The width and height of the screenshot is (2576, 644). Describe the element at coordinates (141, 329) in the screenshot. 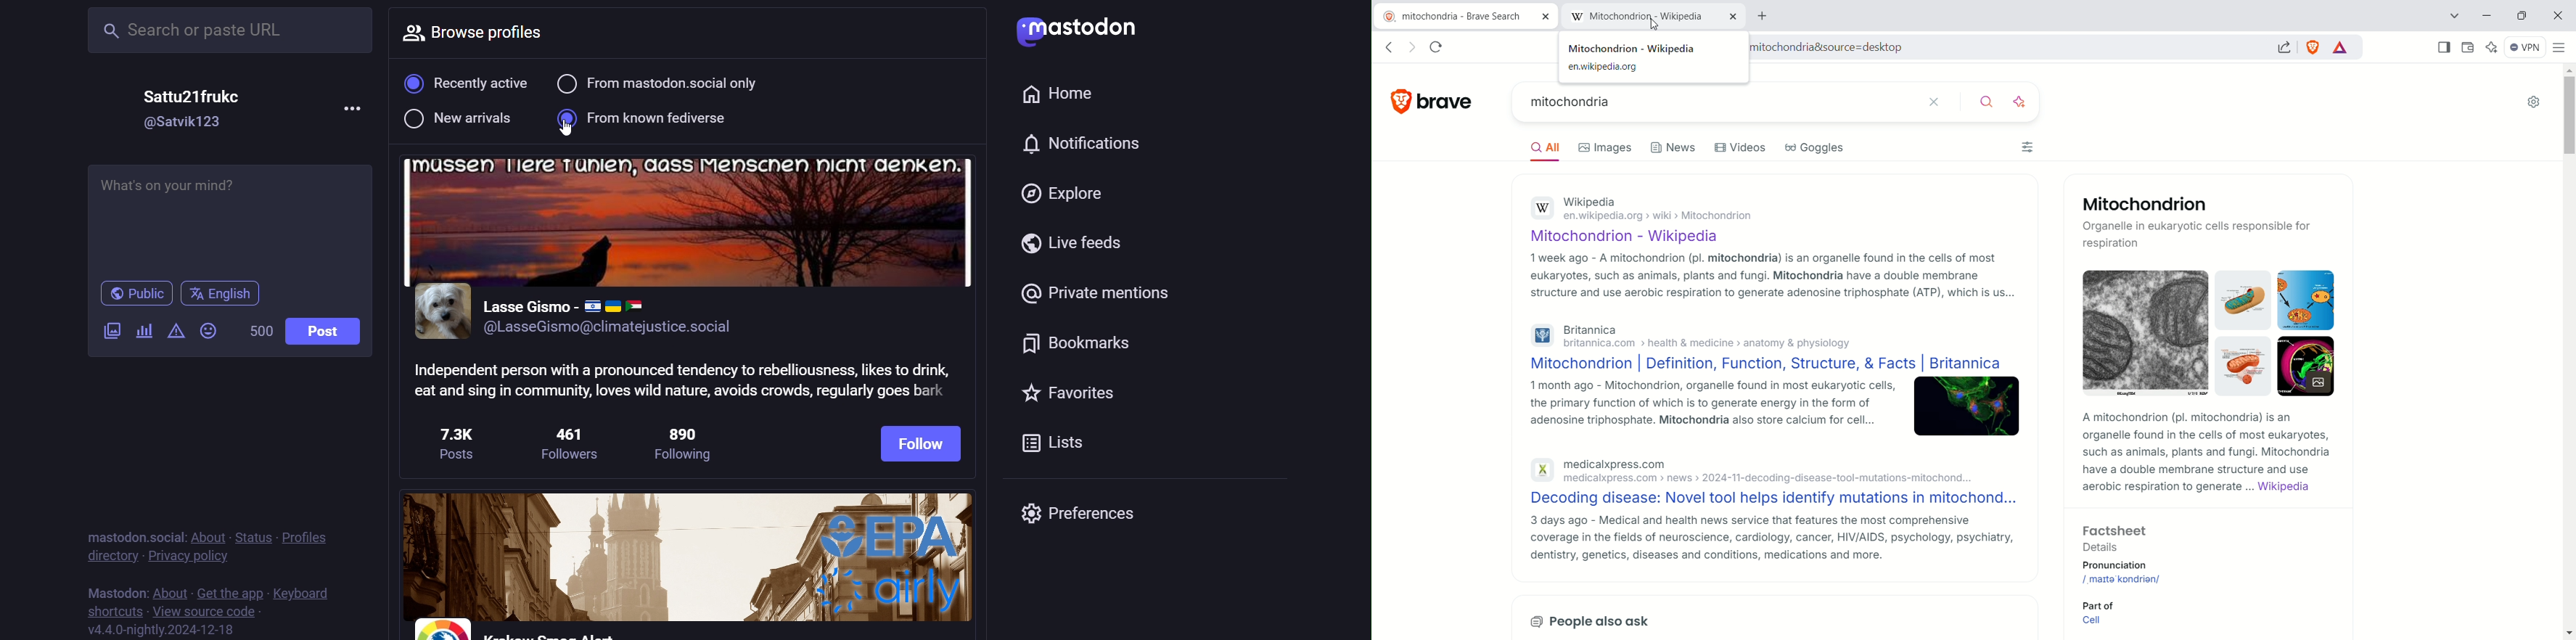

I see `poll` at that location.